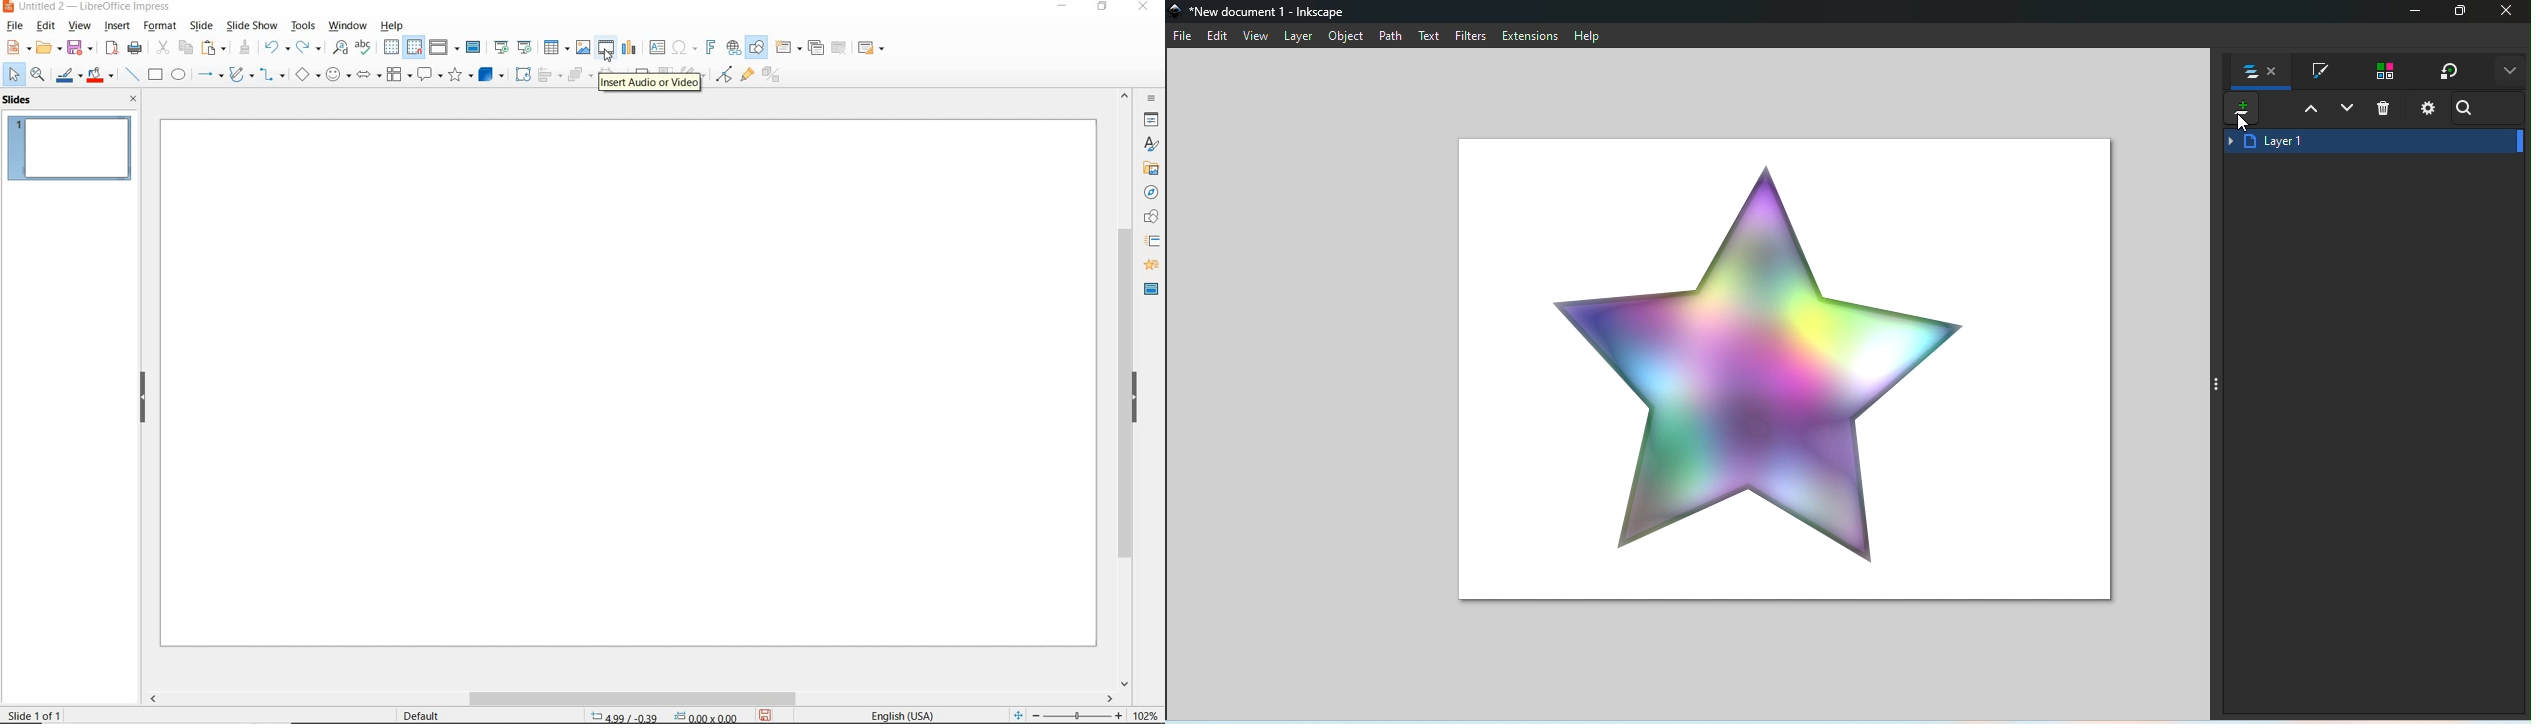 The width and height of the screenshot is (2548, 728). Describe the element at coordinates (1141, 399) in the screenshot. I see `HIDE` at that location.